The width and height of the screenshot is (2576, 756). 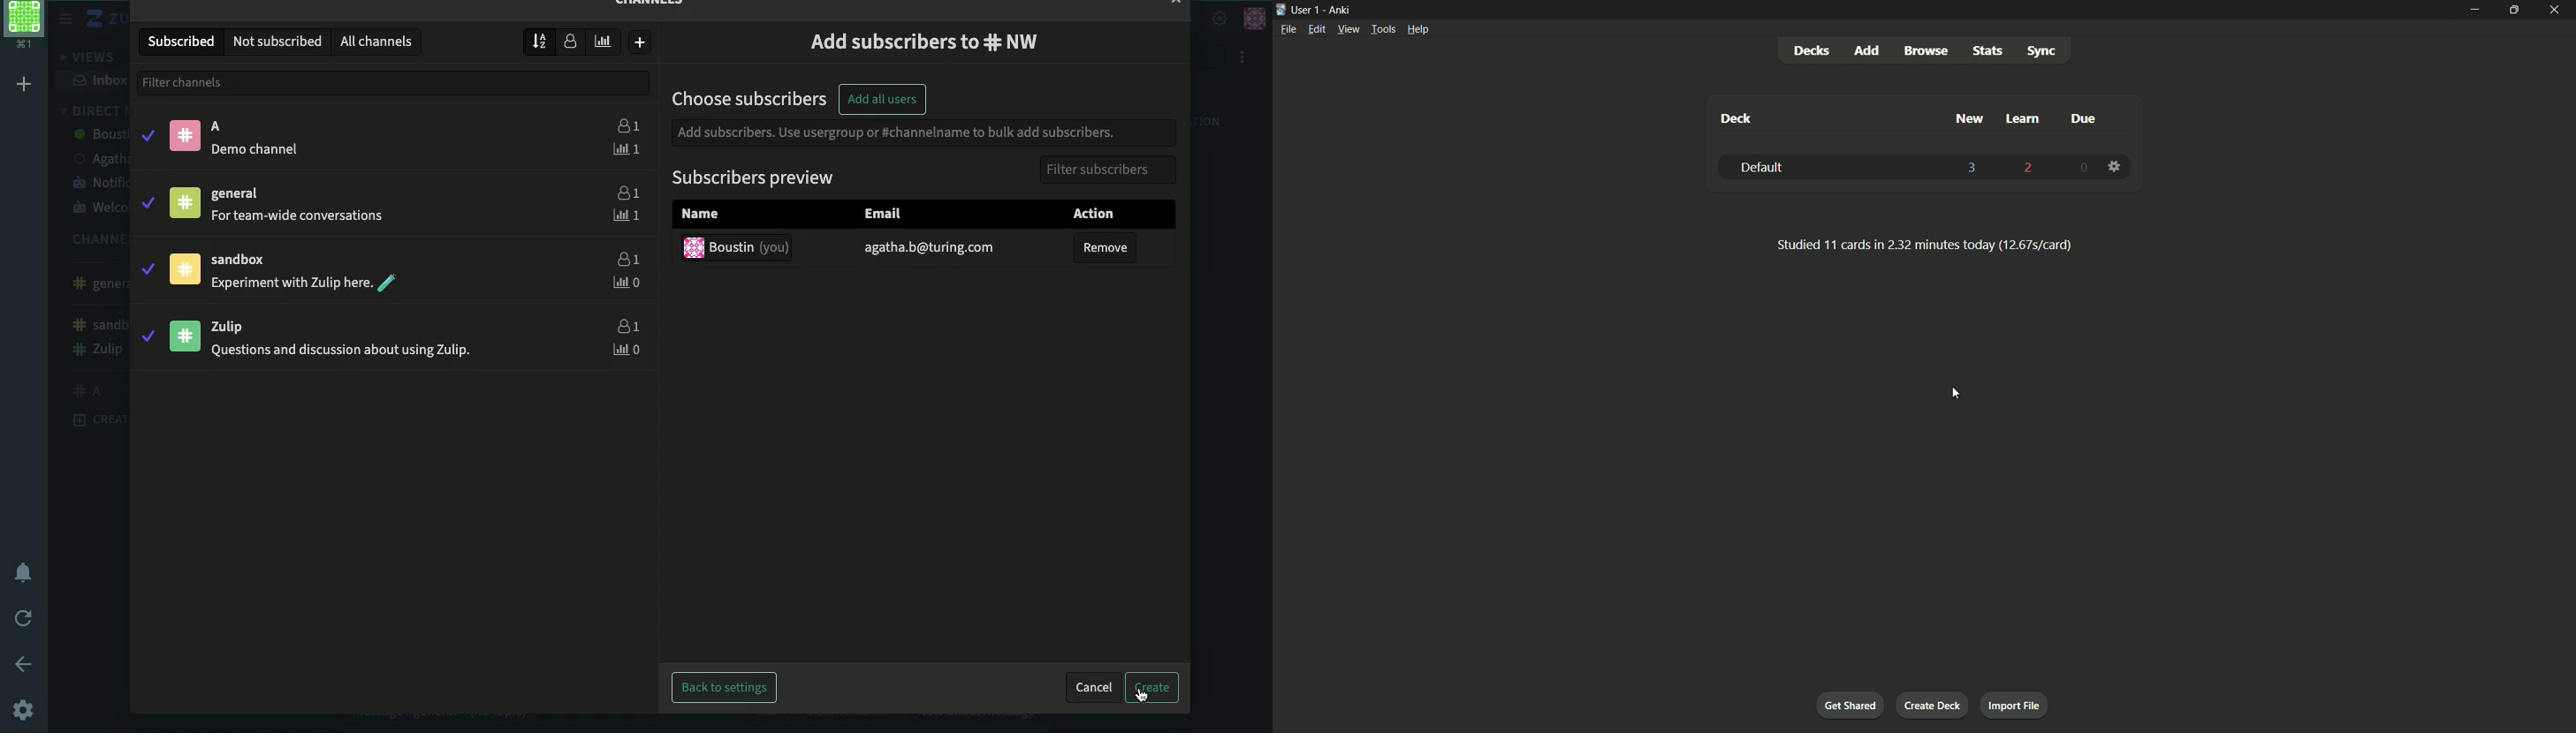 I want to click on add subscribers to #NW, so click(x=921, y=43).